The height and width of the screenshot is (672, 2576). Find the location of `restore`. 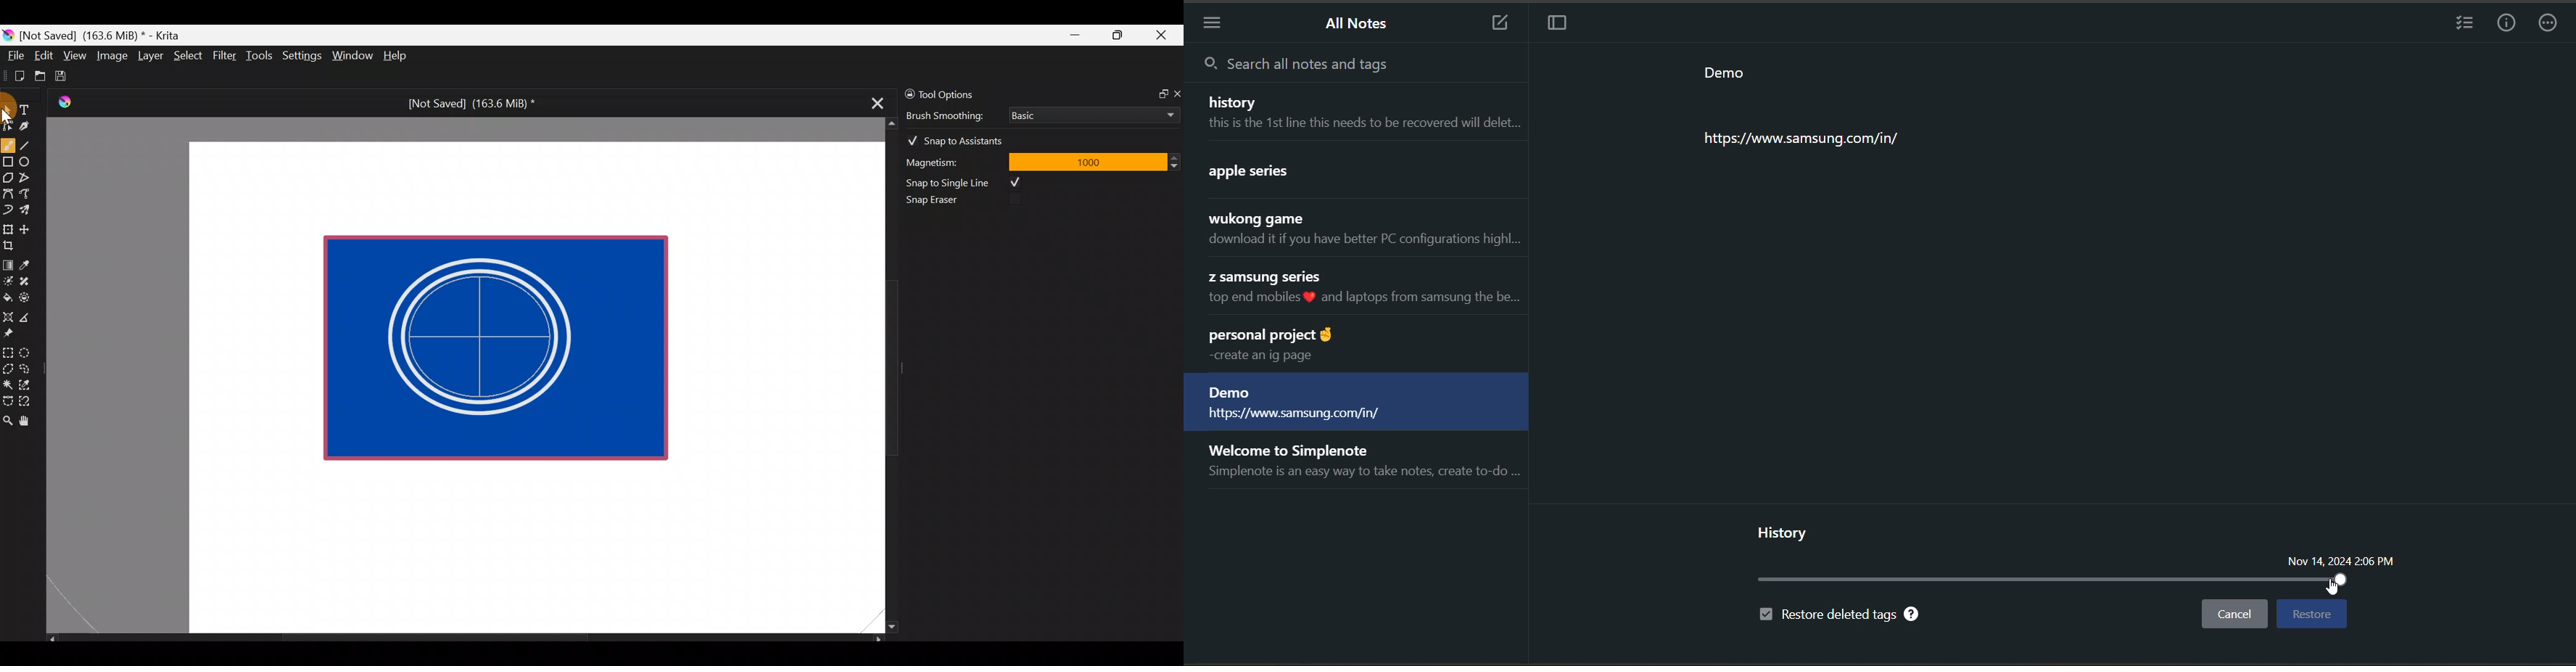

restore is located at coordinates (2310, 614).